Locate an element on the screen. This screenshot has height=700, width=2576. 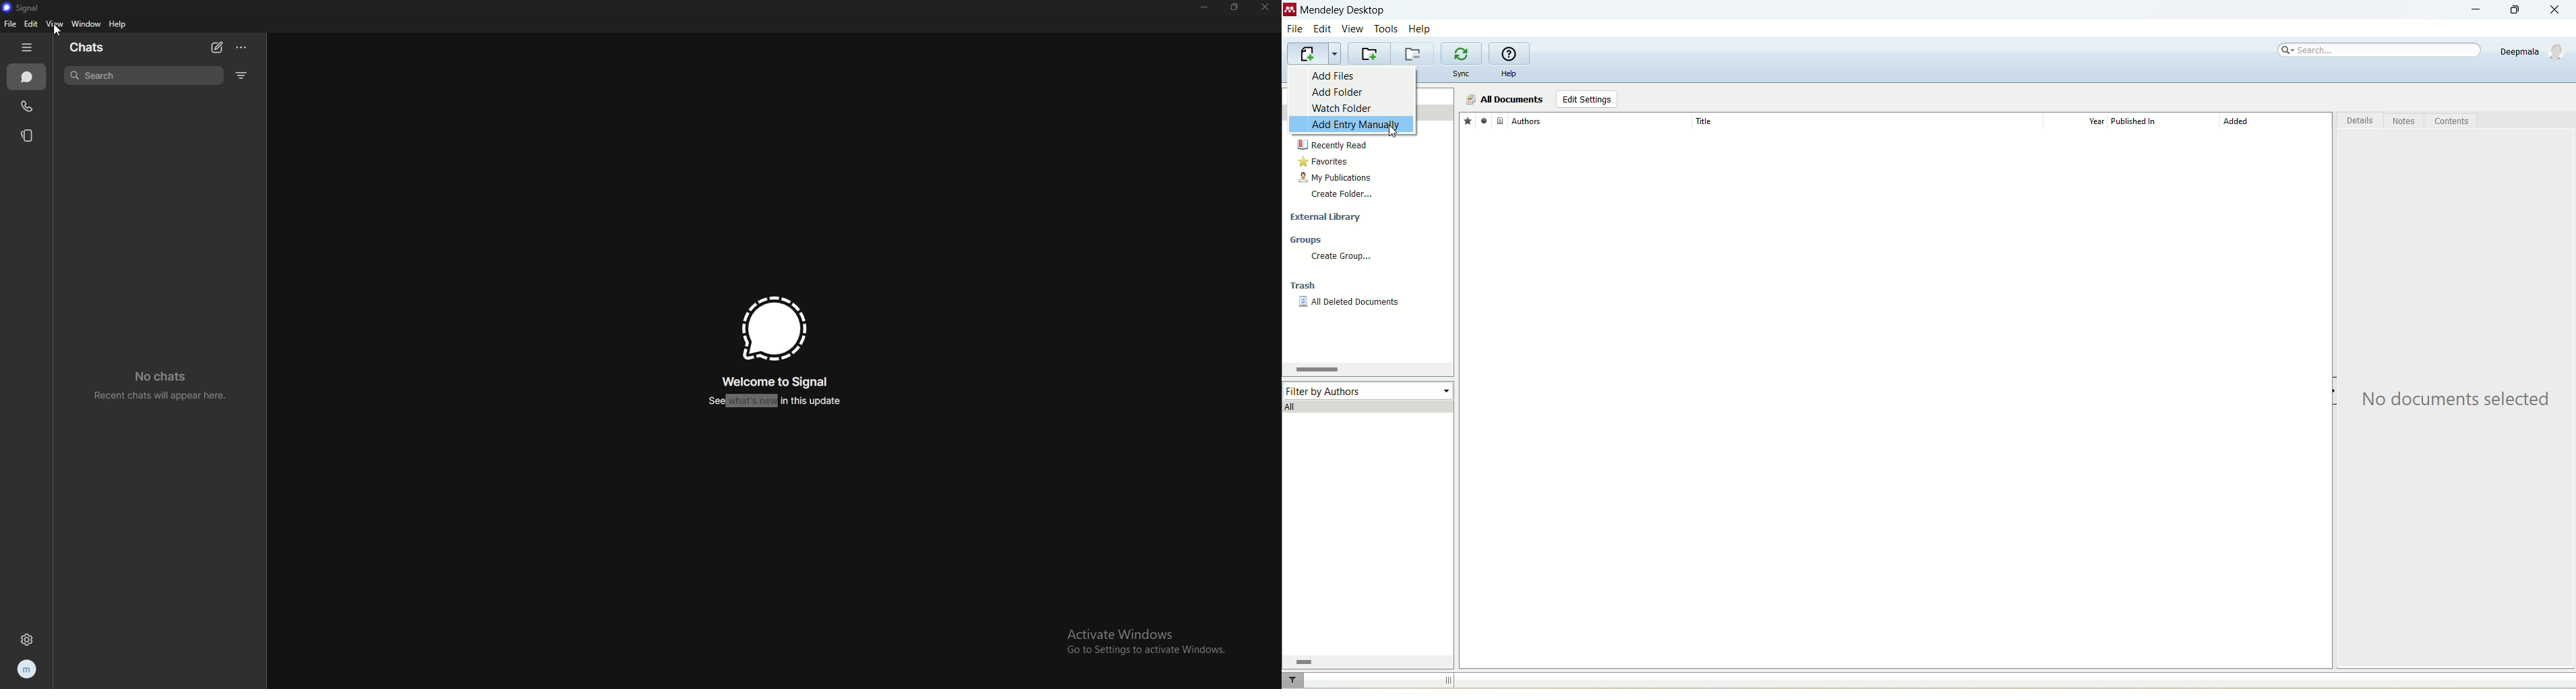
text is located at coordinates (2459, 400).